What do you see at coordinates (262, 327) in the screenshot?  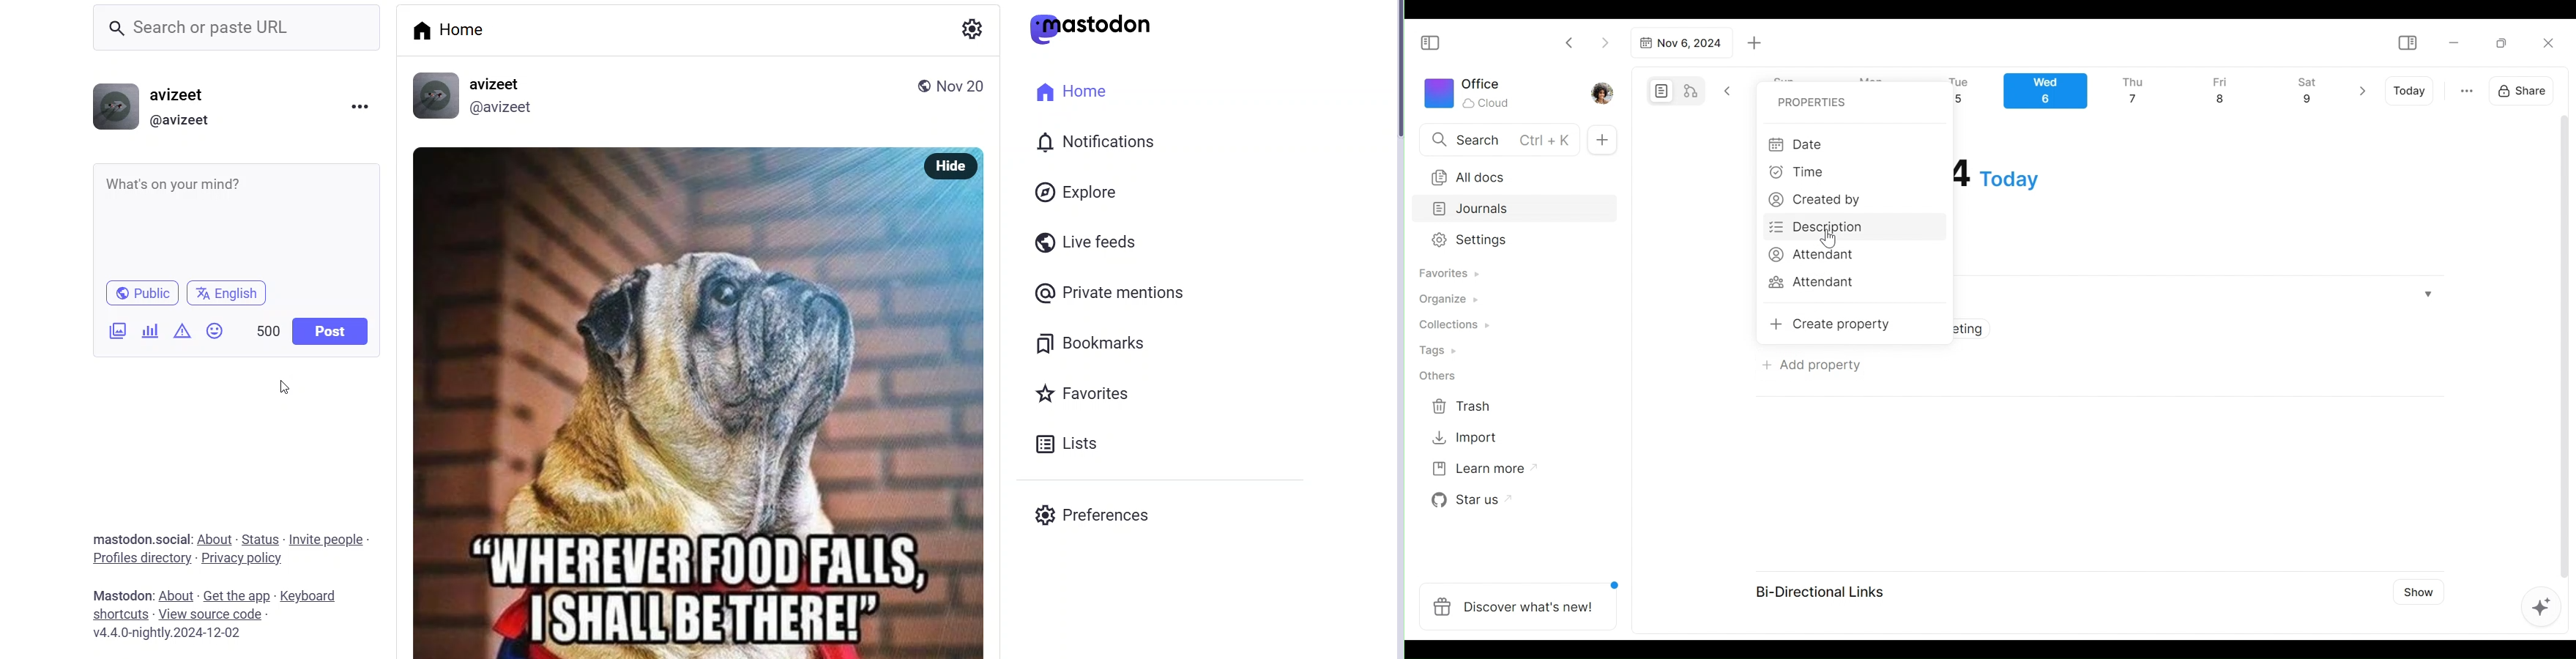 I see `500` at bounding box center [262, 327].